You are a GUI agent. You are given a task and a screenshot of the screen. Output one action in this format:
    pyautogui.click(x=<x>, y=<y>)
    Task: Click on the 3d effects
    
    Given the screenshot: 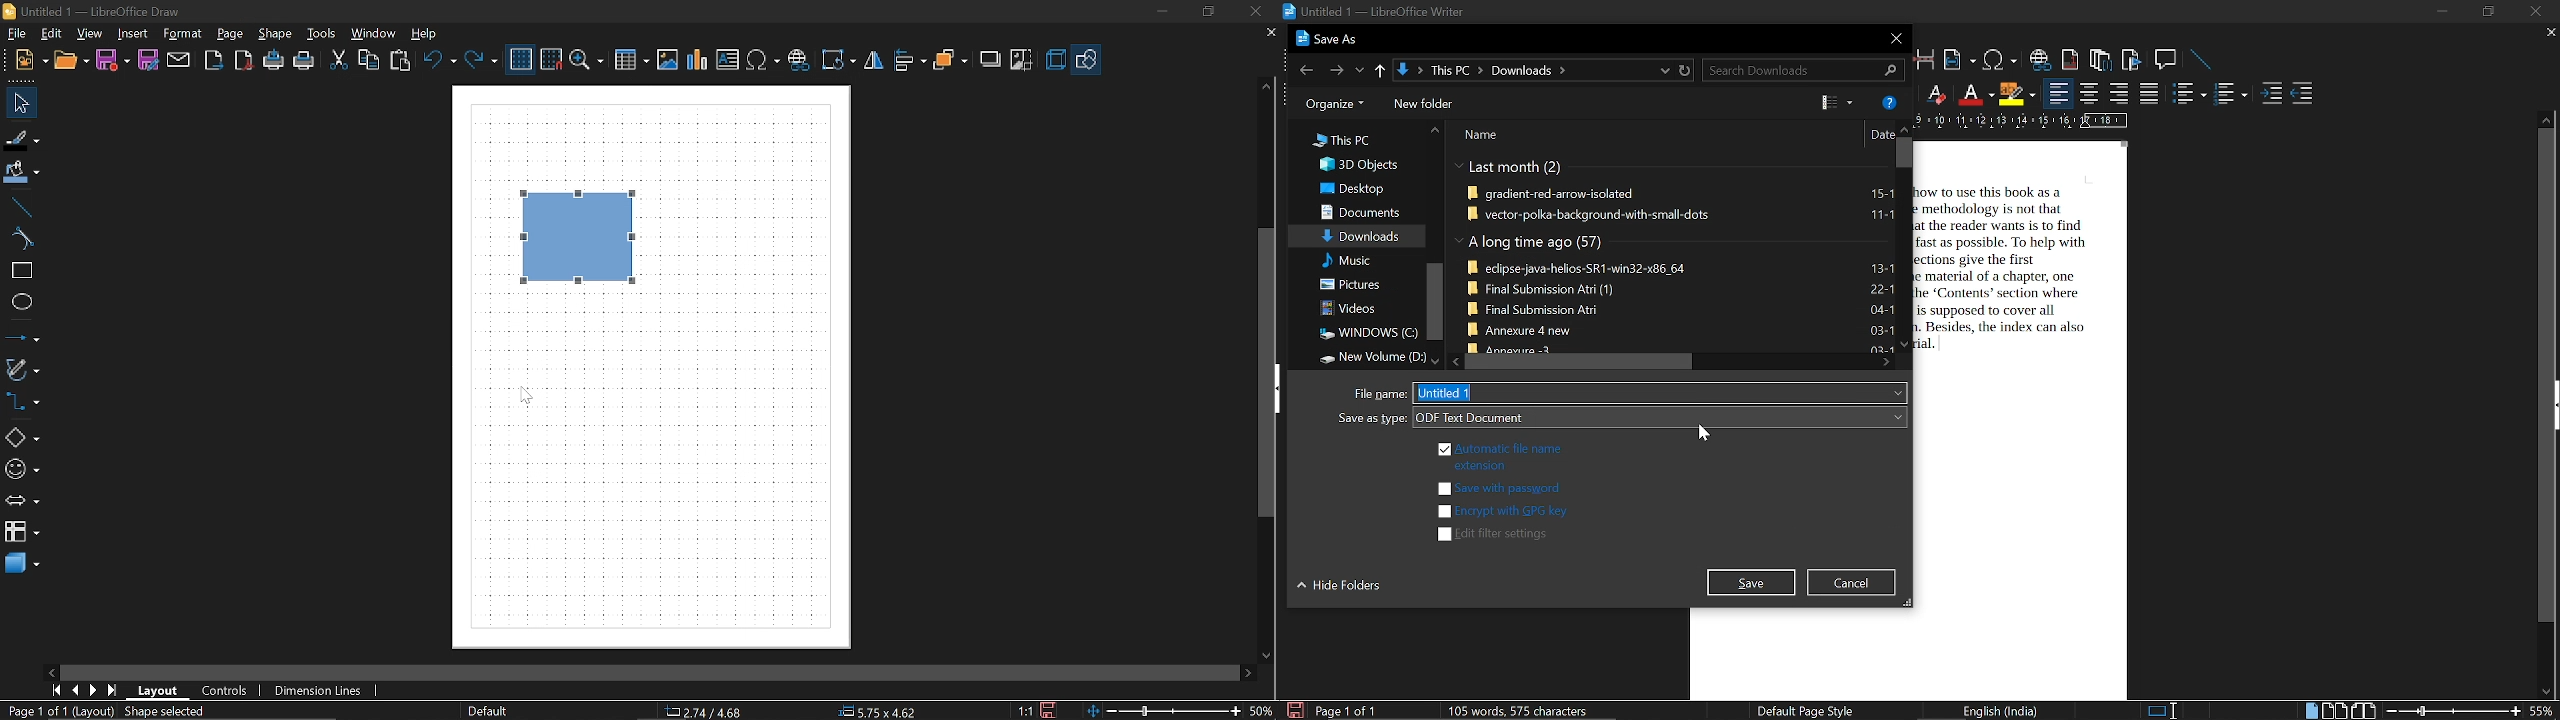 What is the action you would take?
    pyautogui.click(x=1055, y=60)
    